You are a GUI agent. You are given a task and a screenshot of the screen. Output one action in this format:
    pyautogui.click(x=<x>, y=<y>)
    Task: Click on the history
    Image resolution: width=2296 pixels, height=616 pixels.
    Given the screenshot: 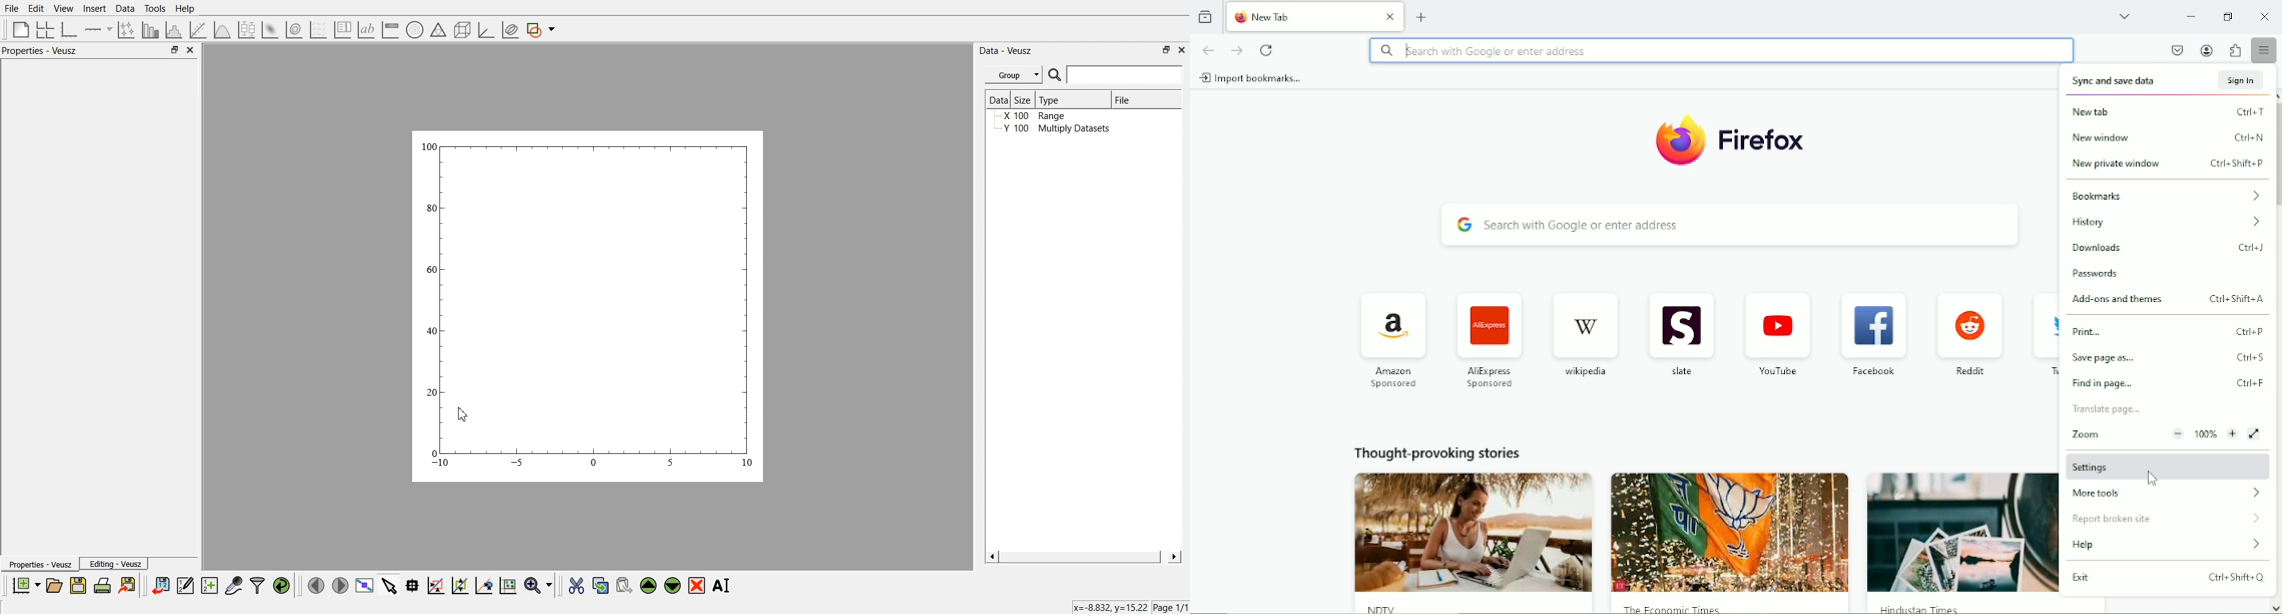 What is the action you would take?
    pyautogui.click(x=2168, y=222)
    